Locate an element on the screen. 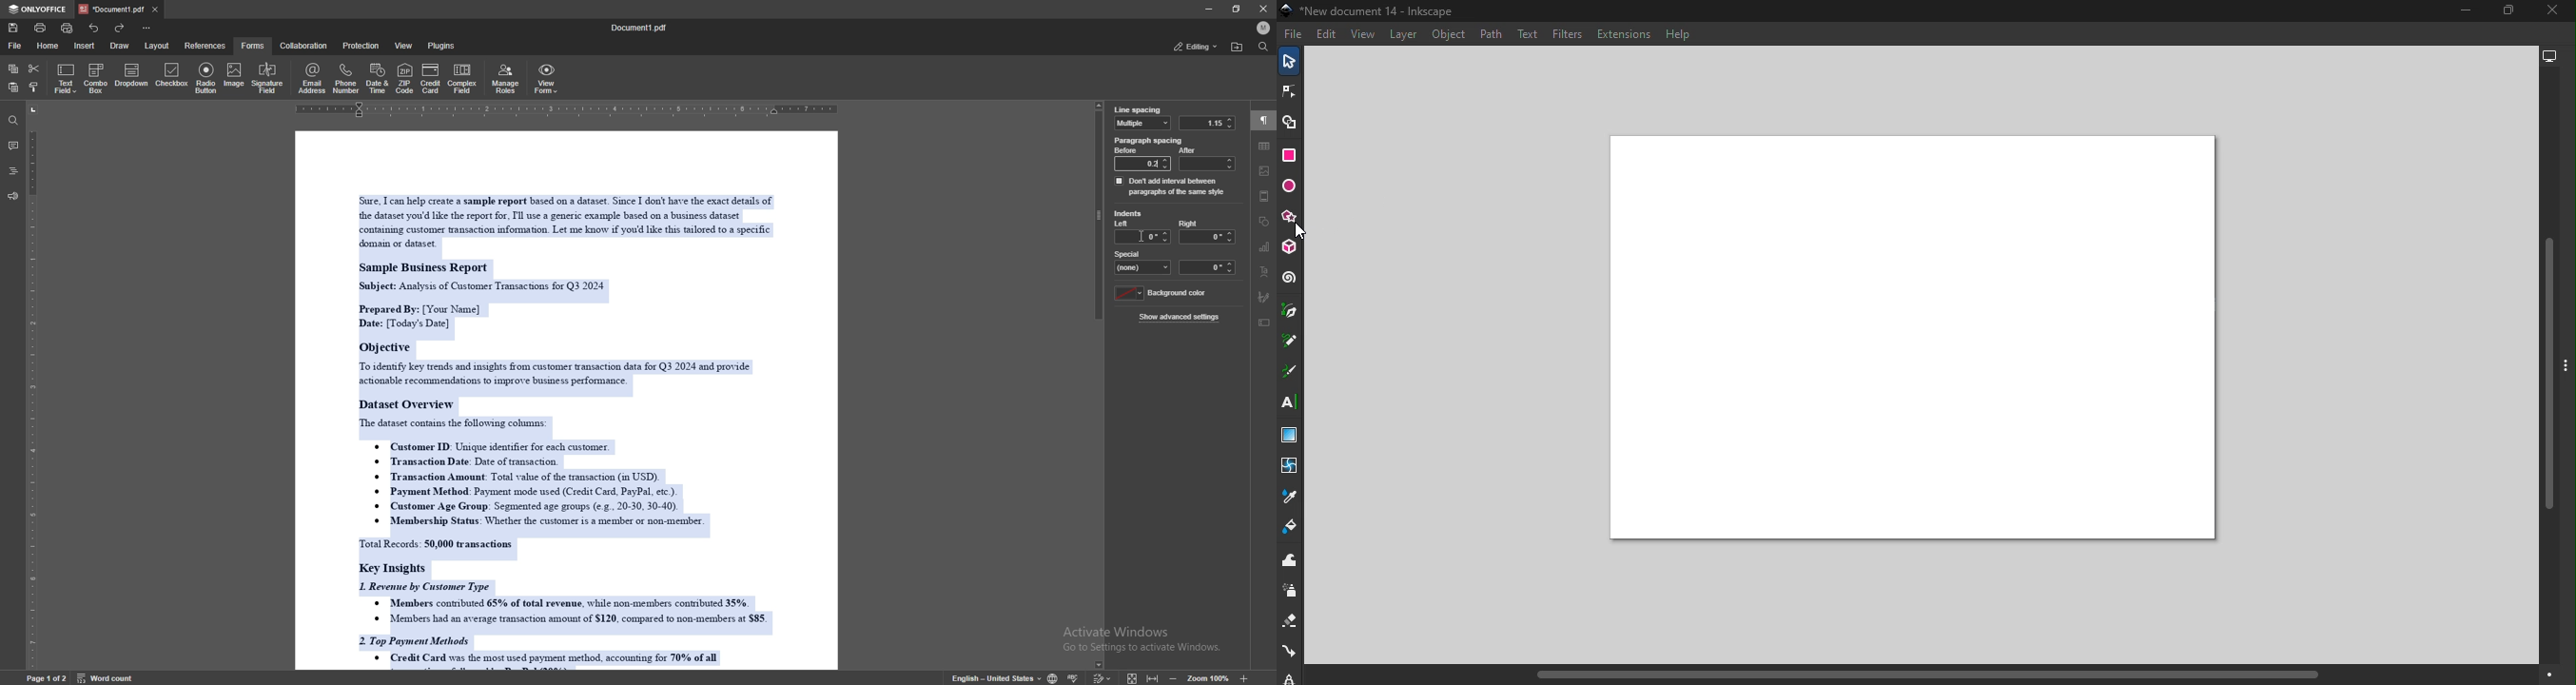 This screenshot has width=2576, height=700. zoom in is located at coordinates (1243, 678).